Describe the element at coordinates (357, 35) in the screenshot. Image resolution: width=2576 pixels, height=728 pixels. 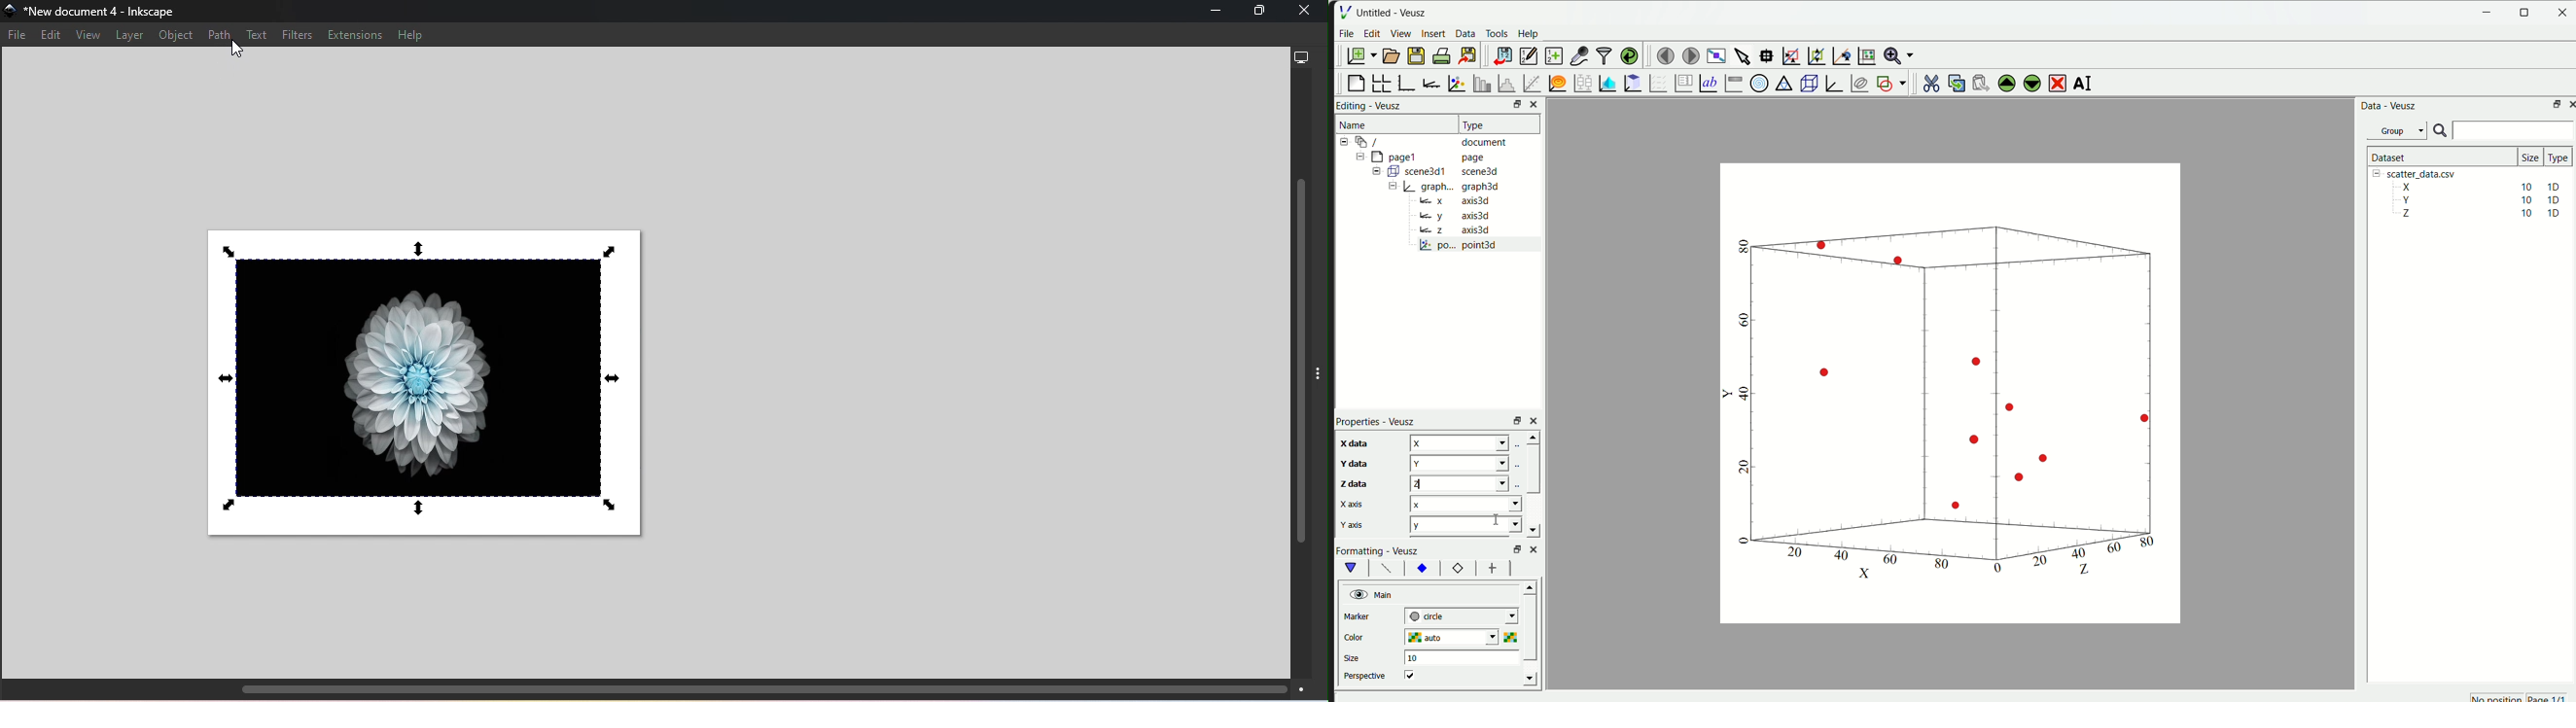
I see `Extensions` at that location.